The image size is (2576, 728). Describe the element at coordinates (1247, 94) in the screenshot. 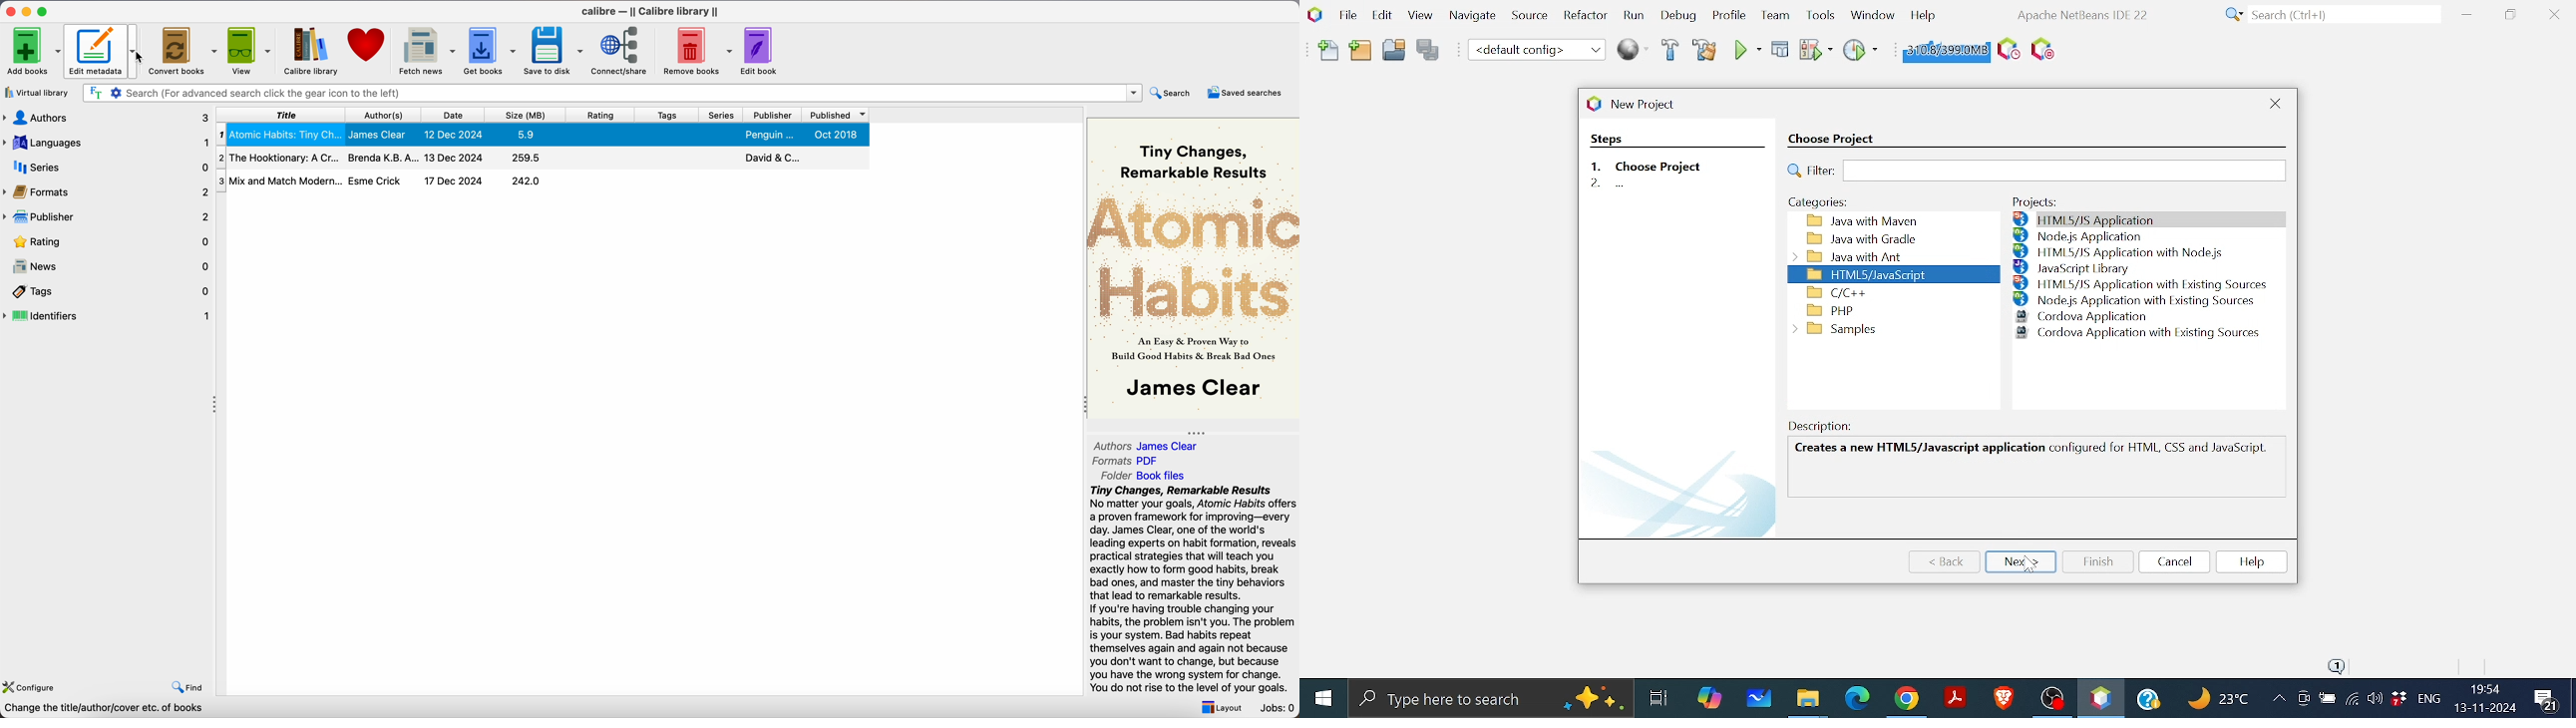

I see `saved searches` at that location.